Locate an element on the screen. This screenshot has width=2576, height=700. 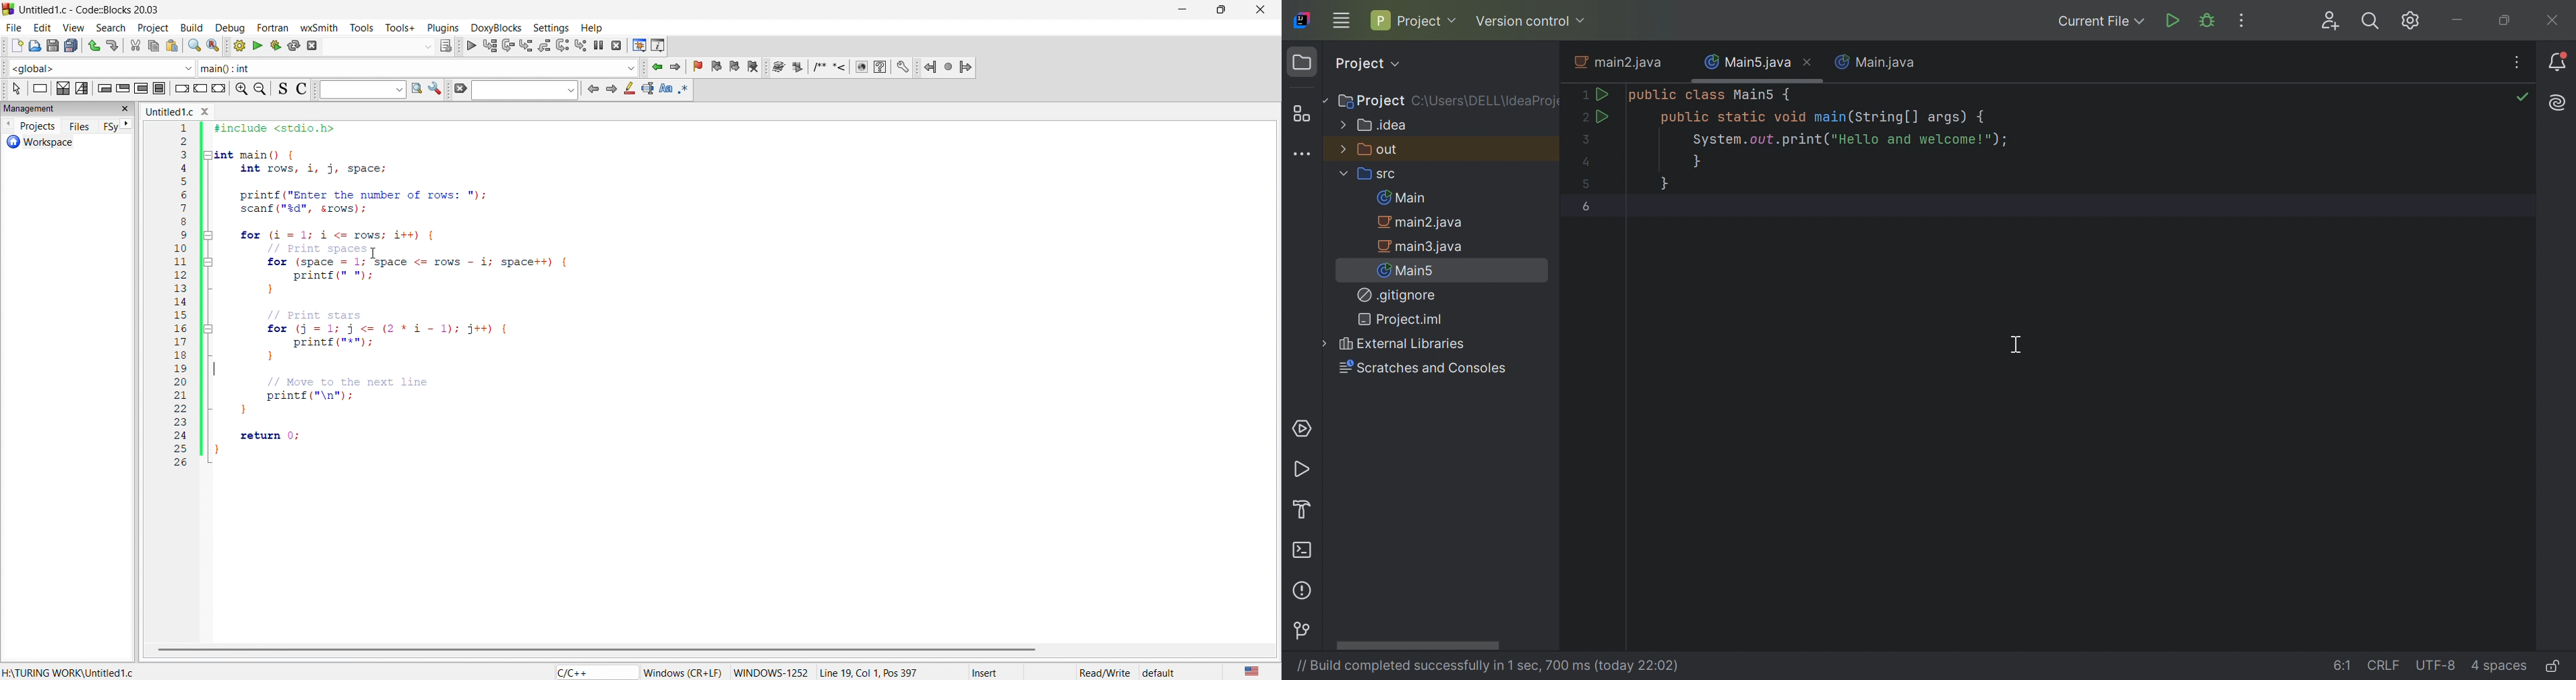
Code:Blocks is located at coordinates (8, 8).